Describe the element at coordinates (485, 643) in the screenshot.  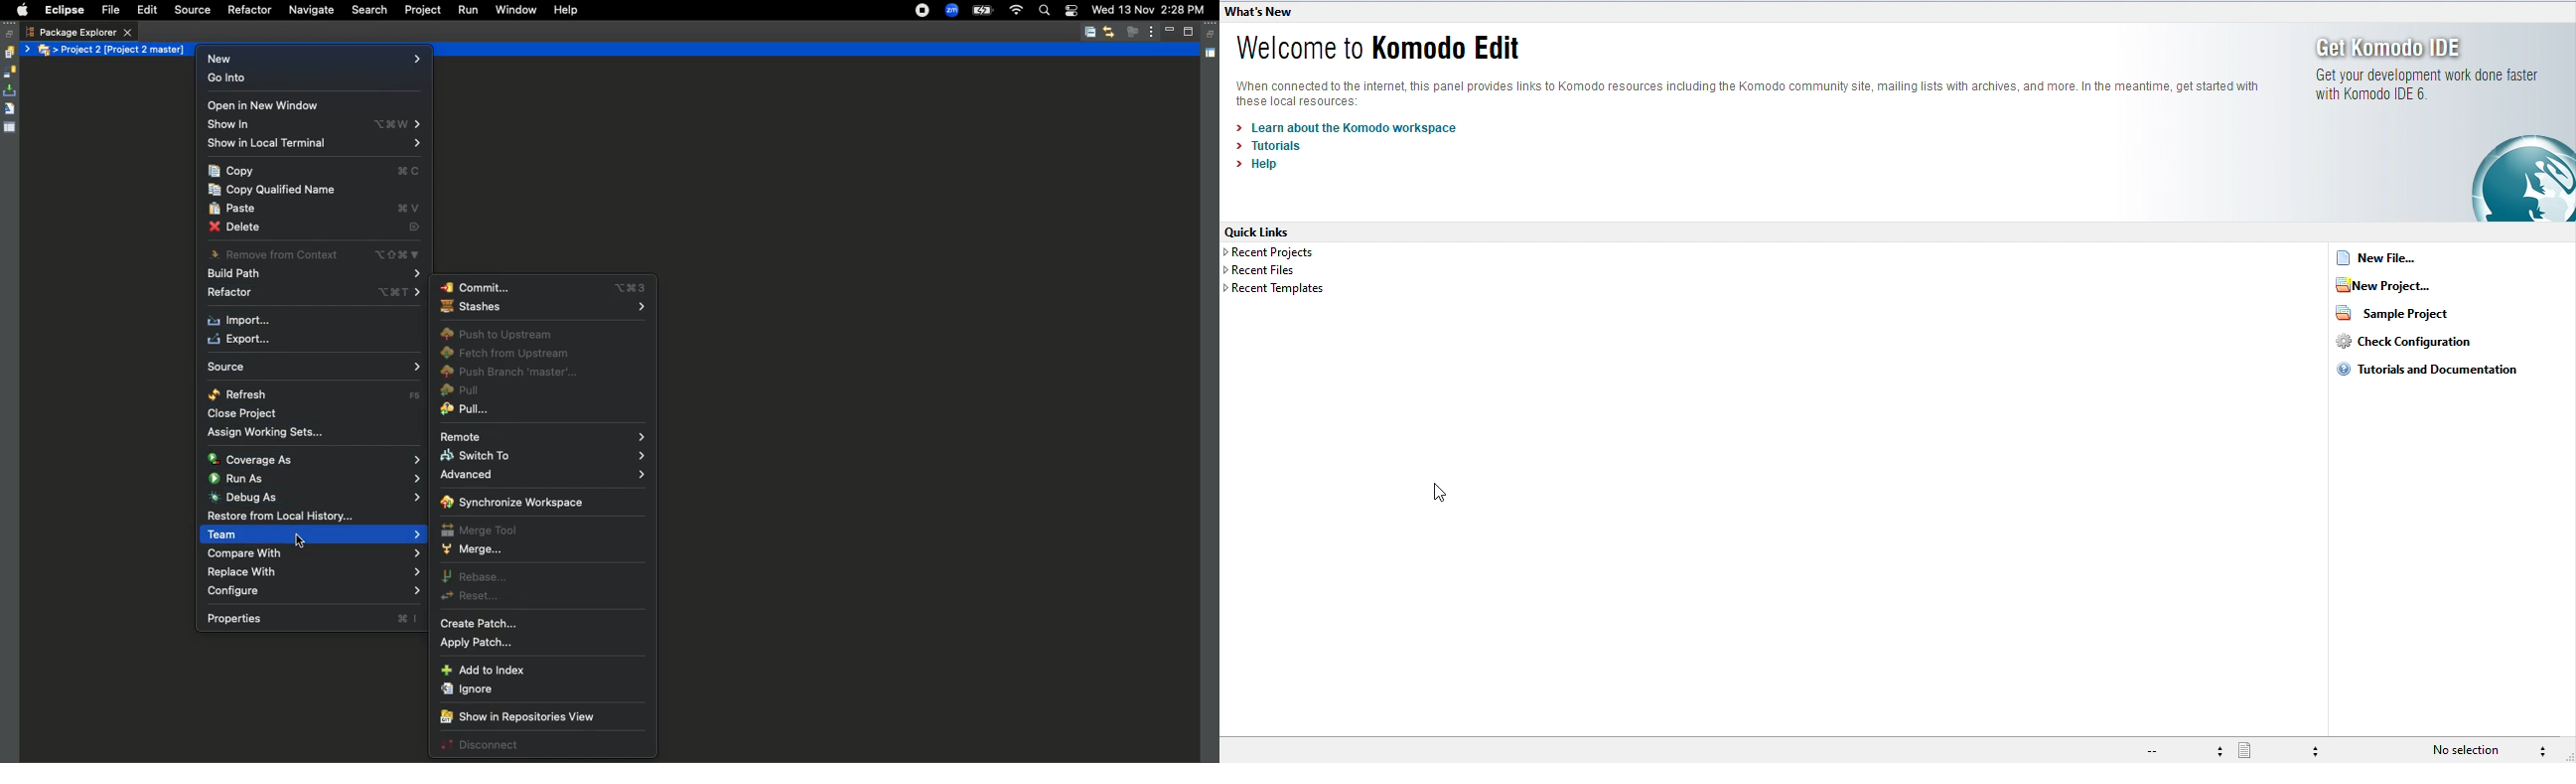
I see `Apply patch` at that location.